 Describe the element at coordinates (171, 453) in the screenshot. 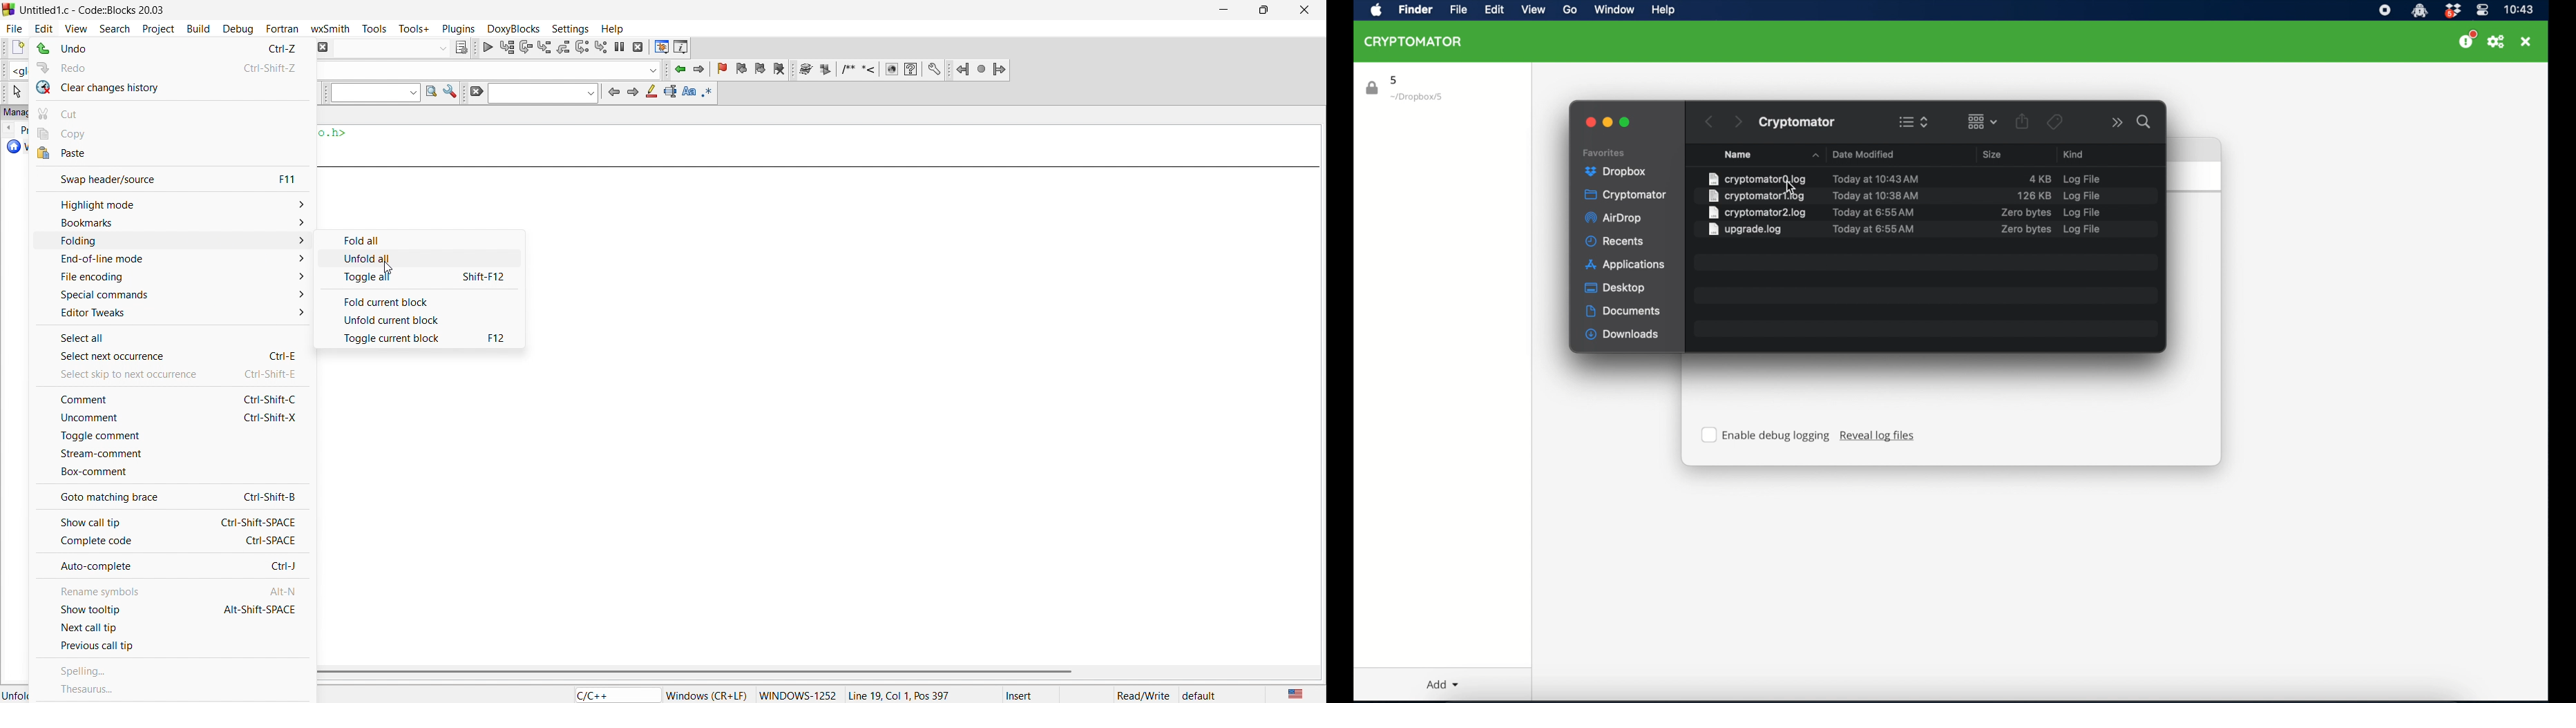

I see `stream comment` at that location.